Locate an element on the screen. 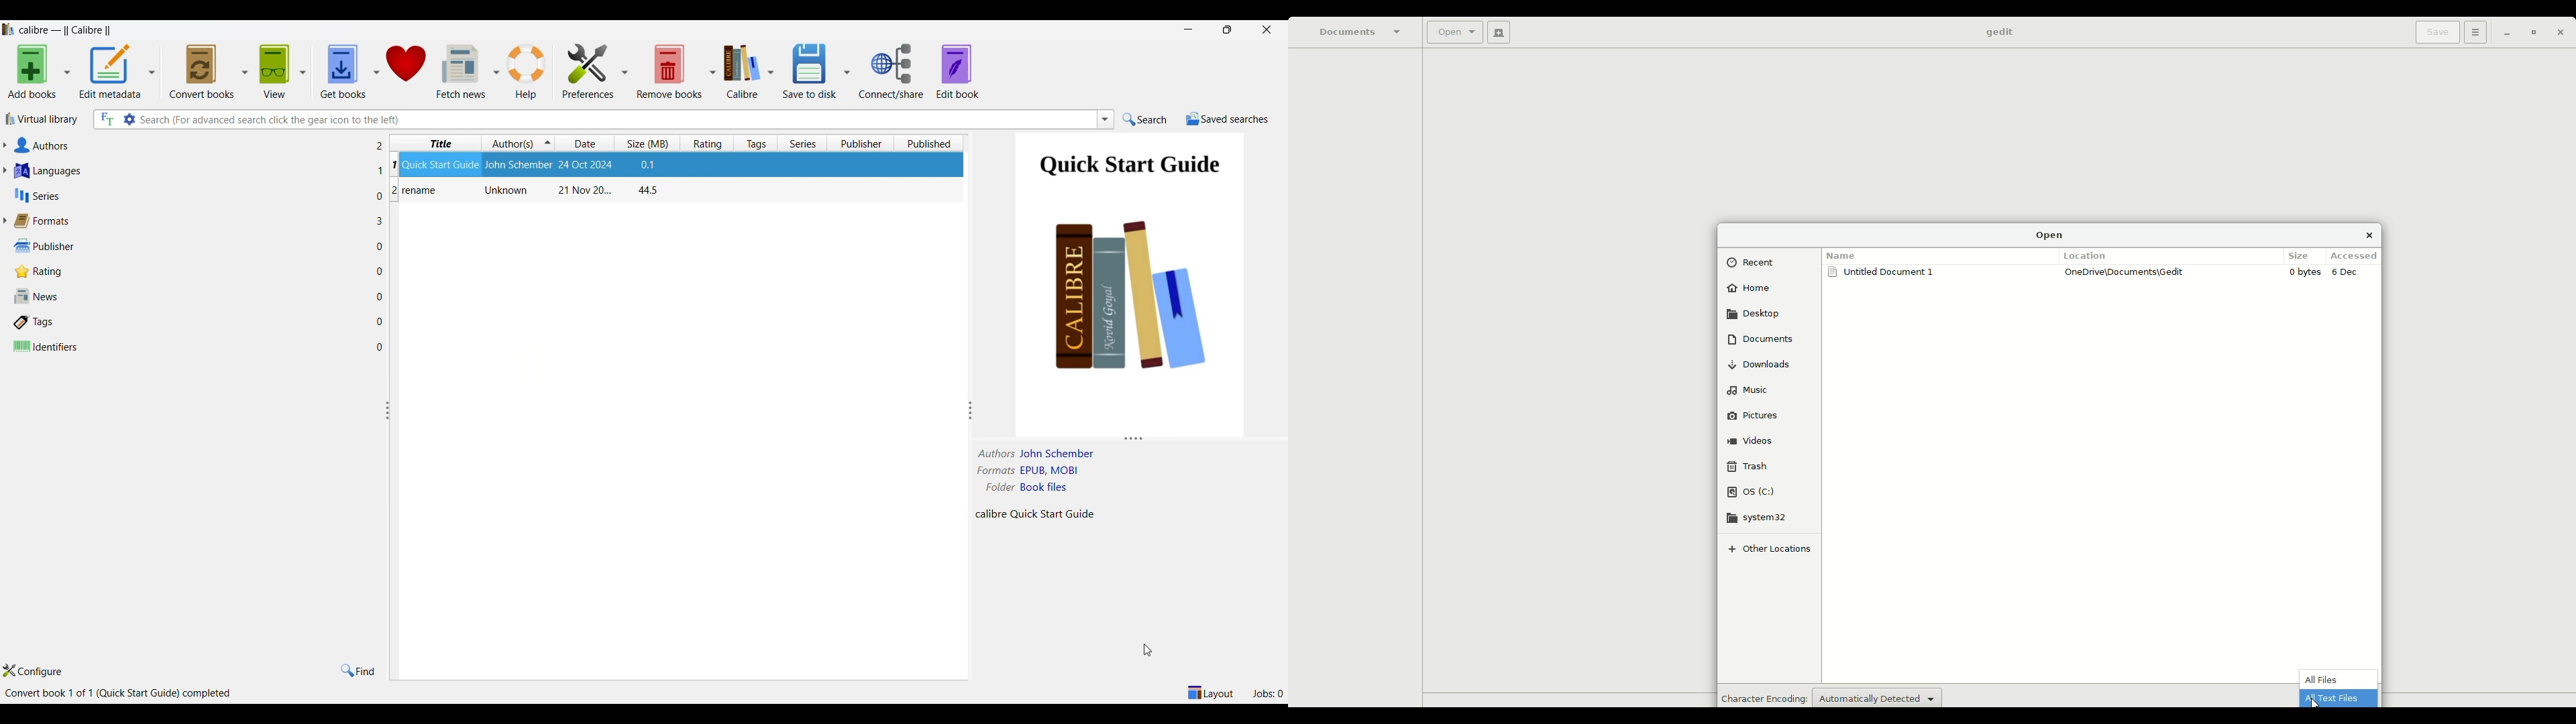  Series column is located at coordinates (802, 143).